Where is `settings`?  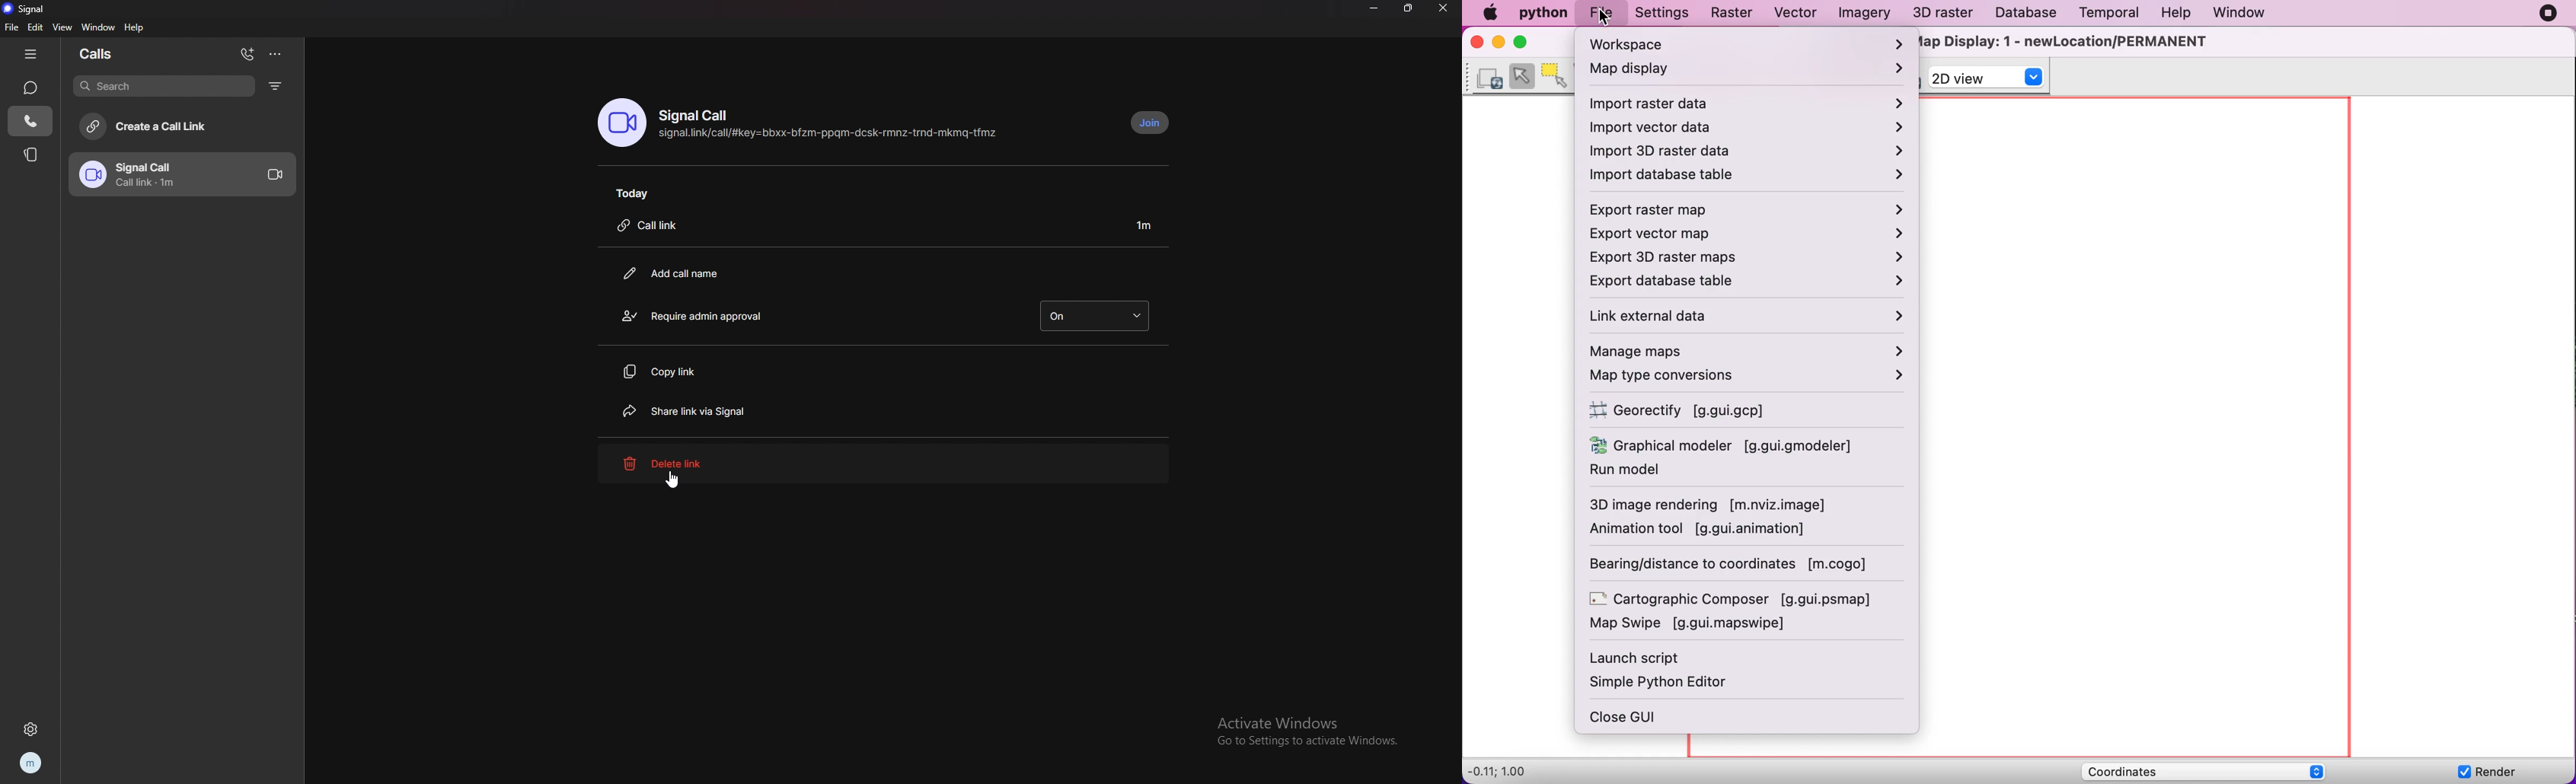
settings is located at coordinates (30, 730).